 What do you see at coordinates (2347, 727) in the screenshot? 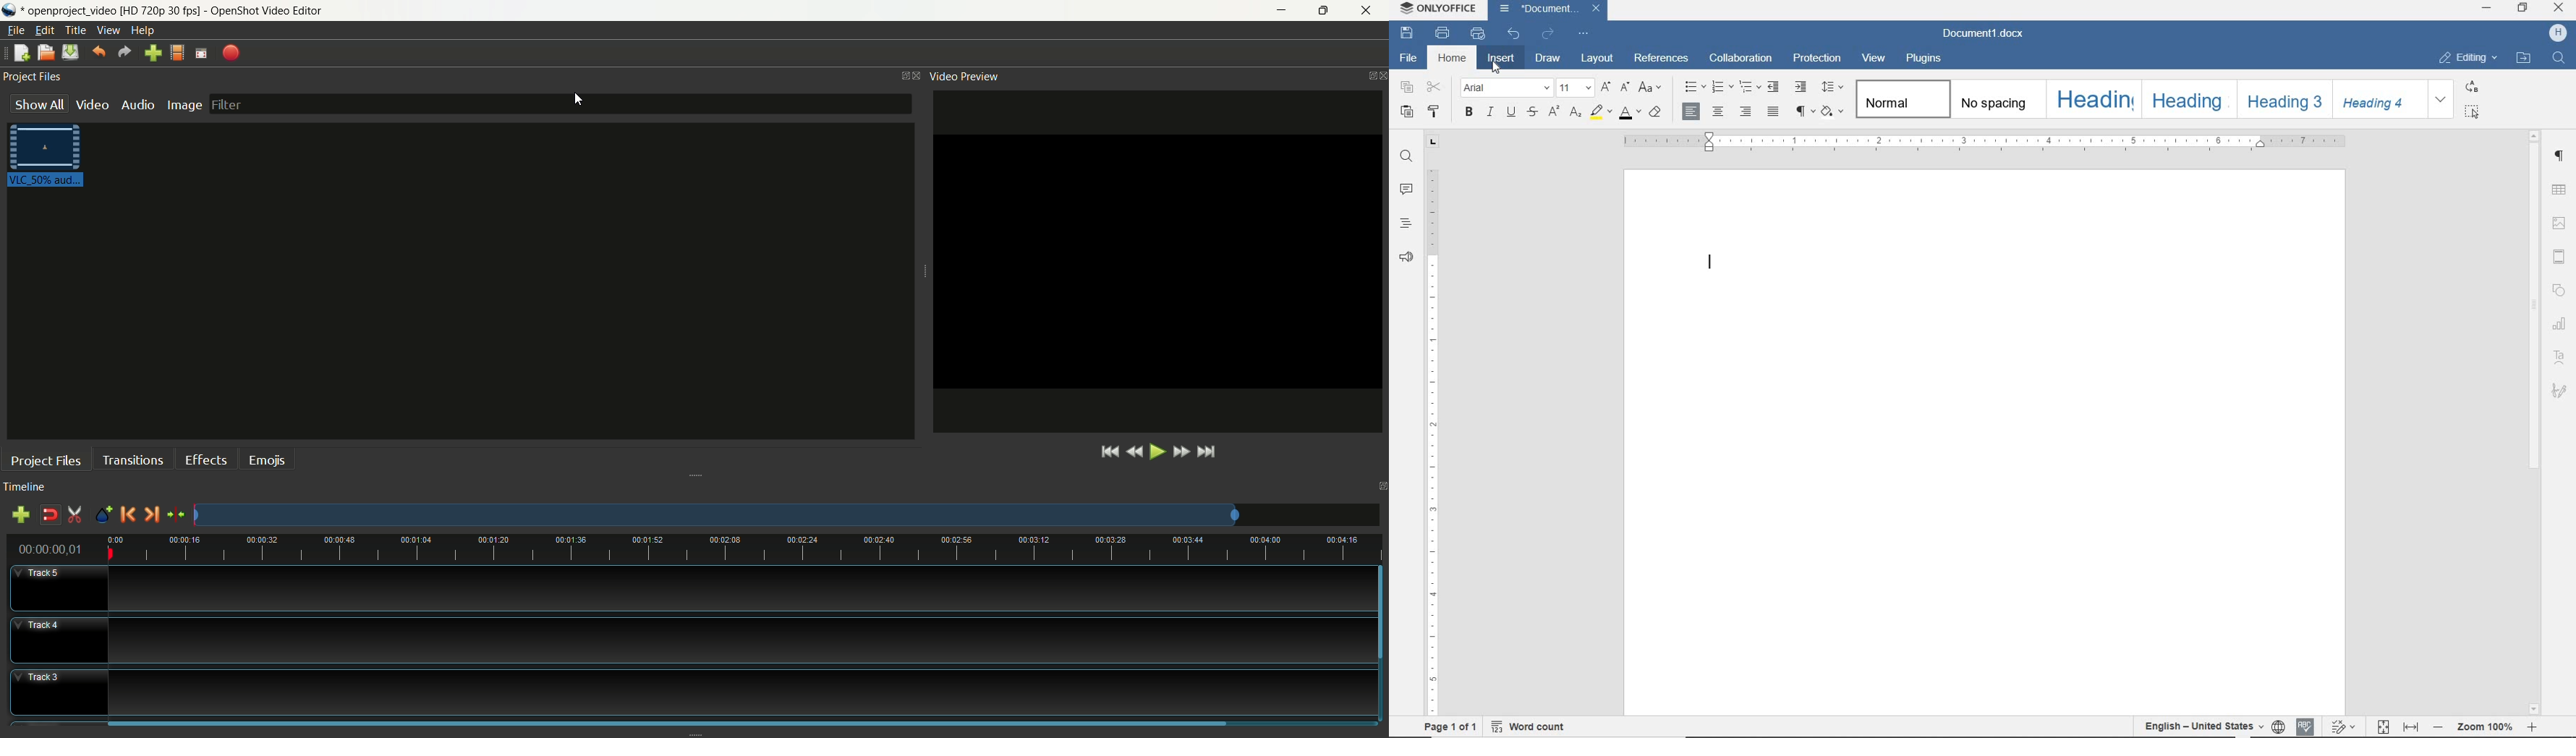
I see `track changes` at bounding box center [2347, 727].